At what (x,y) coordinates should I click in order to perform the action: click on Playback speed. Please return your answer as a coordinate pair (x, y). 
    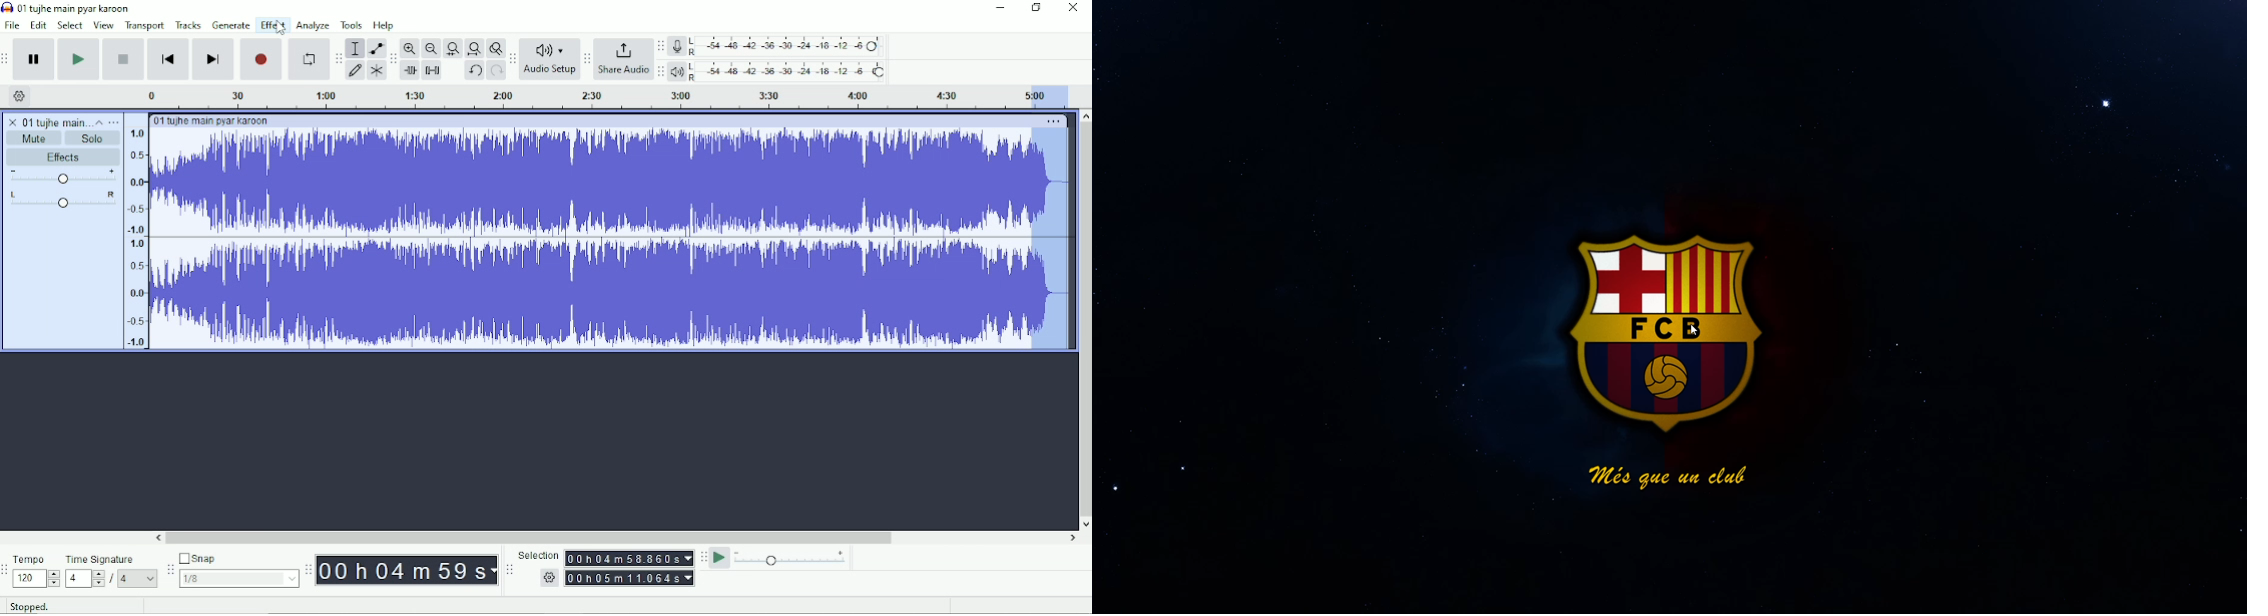
    Looking at the image, I should click on (794, 558).